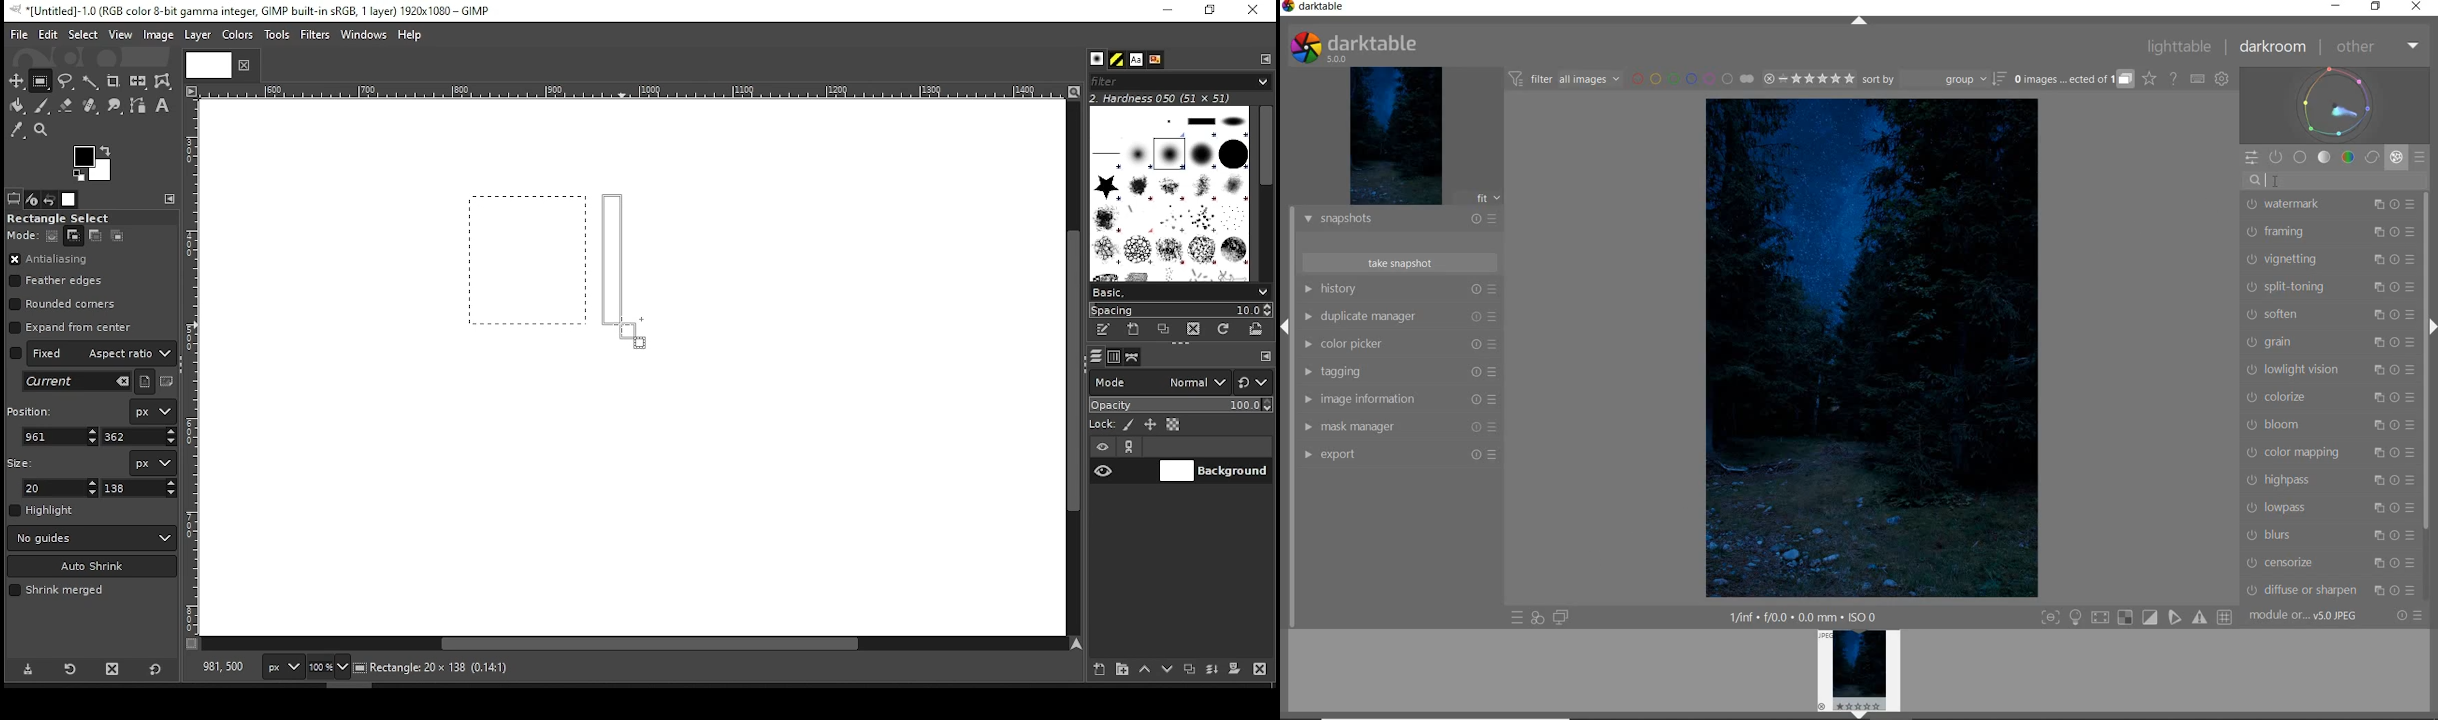 This screenshot has width=2464, height=728. I want to click on EFFECT, so click(2397, 158).